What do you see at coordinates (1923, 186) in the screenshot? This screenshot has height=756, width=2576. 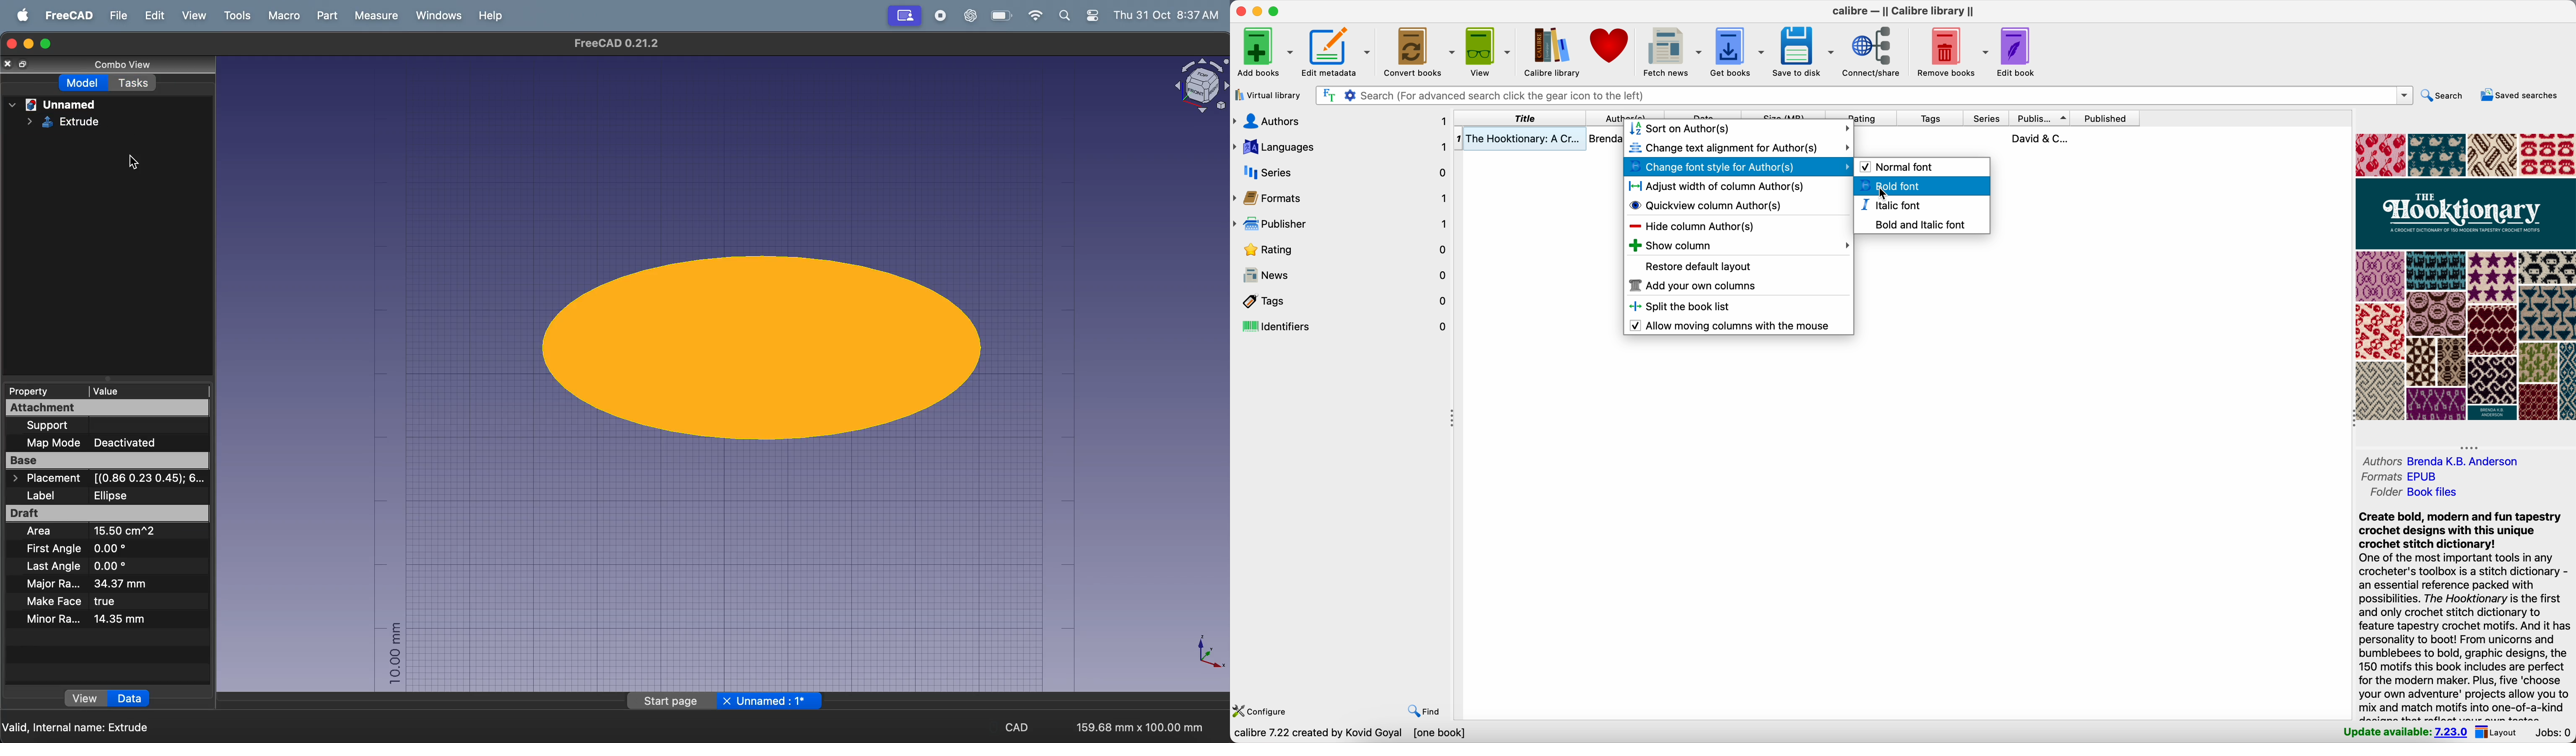 I see `bold font` at bounding box center [1923, 186].